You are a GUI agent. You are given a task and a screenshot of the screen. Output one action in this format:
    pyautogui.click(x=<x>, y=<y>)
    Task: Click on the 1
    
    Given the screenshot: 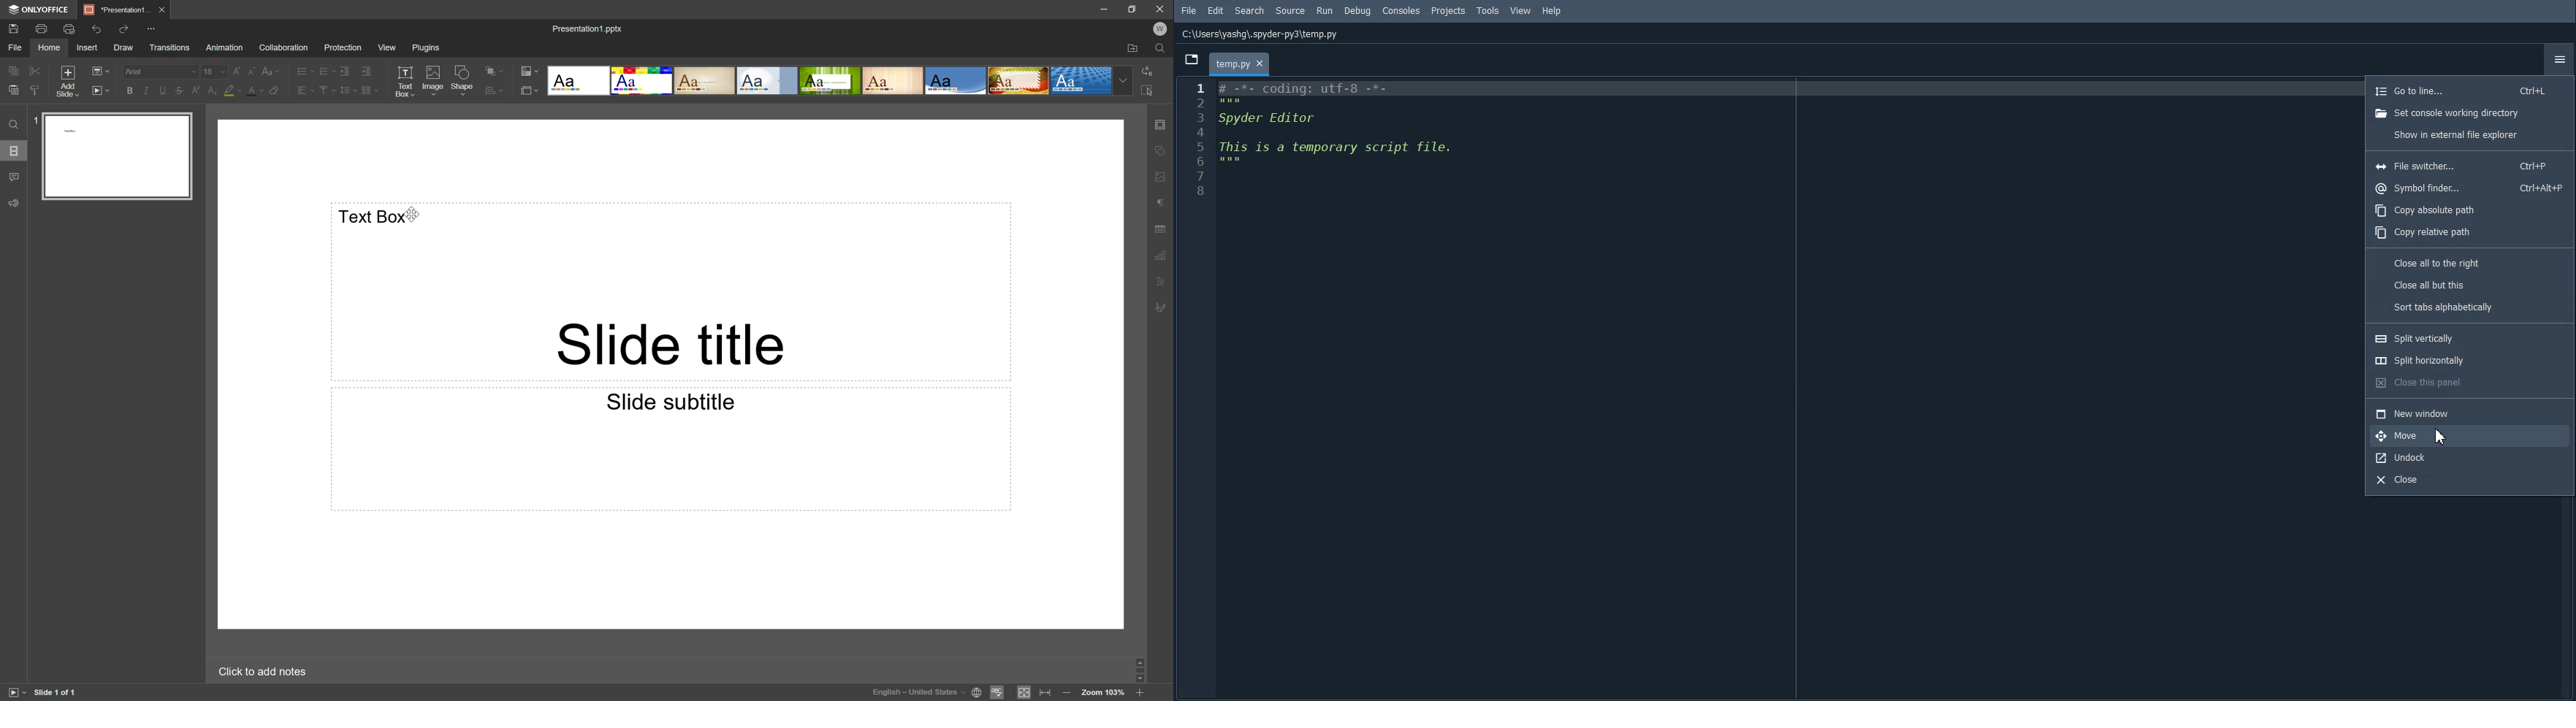 What is the action you would take?
    pyautogui.click(x=36, y=119)
    